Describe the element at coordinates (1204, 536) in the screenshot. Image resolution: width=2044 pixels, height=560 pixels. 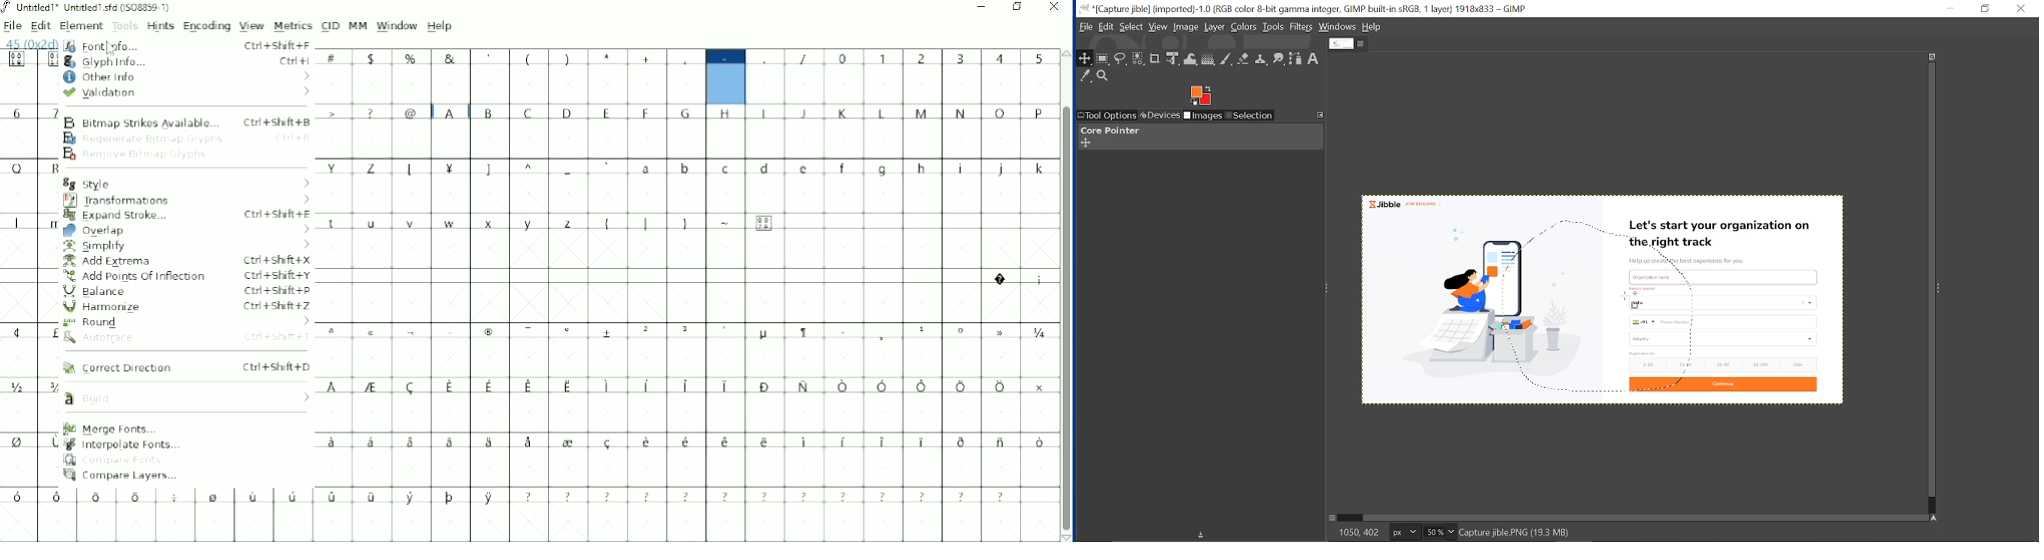
I see `Save device status` at that location.